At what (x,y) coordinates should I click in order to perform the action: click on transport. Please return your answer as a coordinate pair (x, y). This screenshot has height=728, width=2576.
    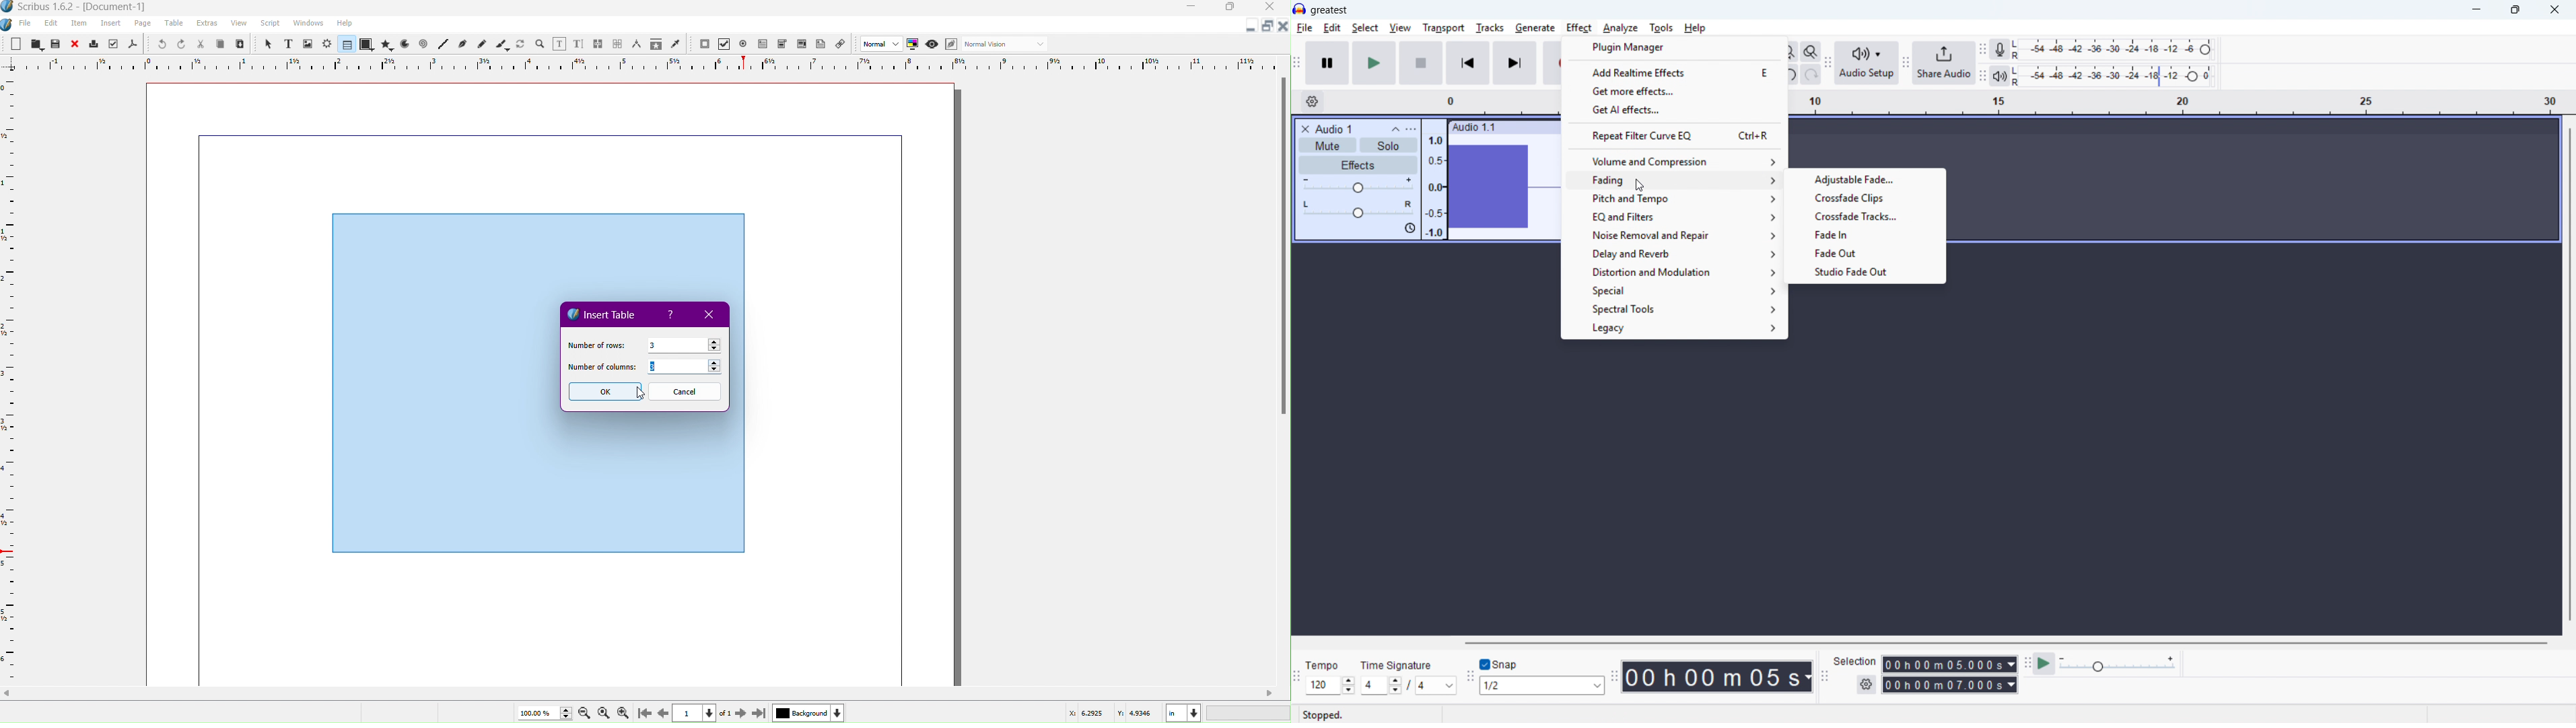
    Looking at the image, I should click on (1444, 28).